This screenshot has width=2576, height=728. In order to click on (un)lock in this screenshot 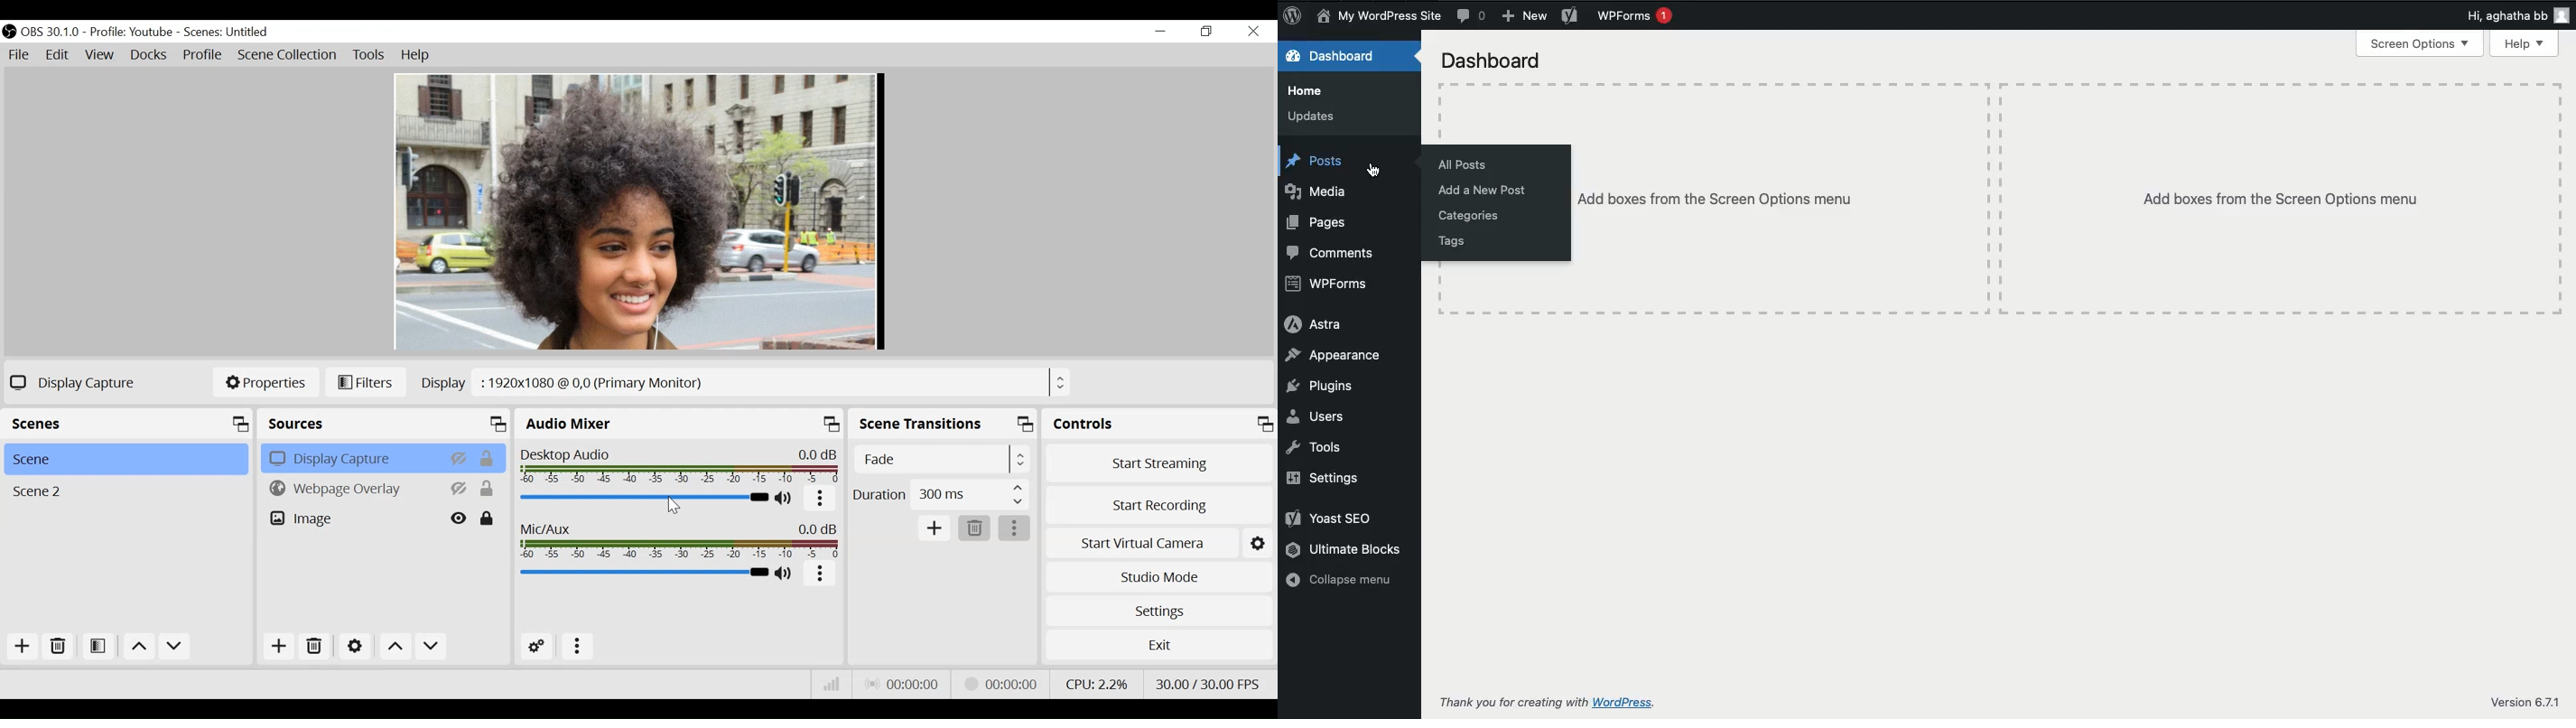, I will do `click(487, 519)`.